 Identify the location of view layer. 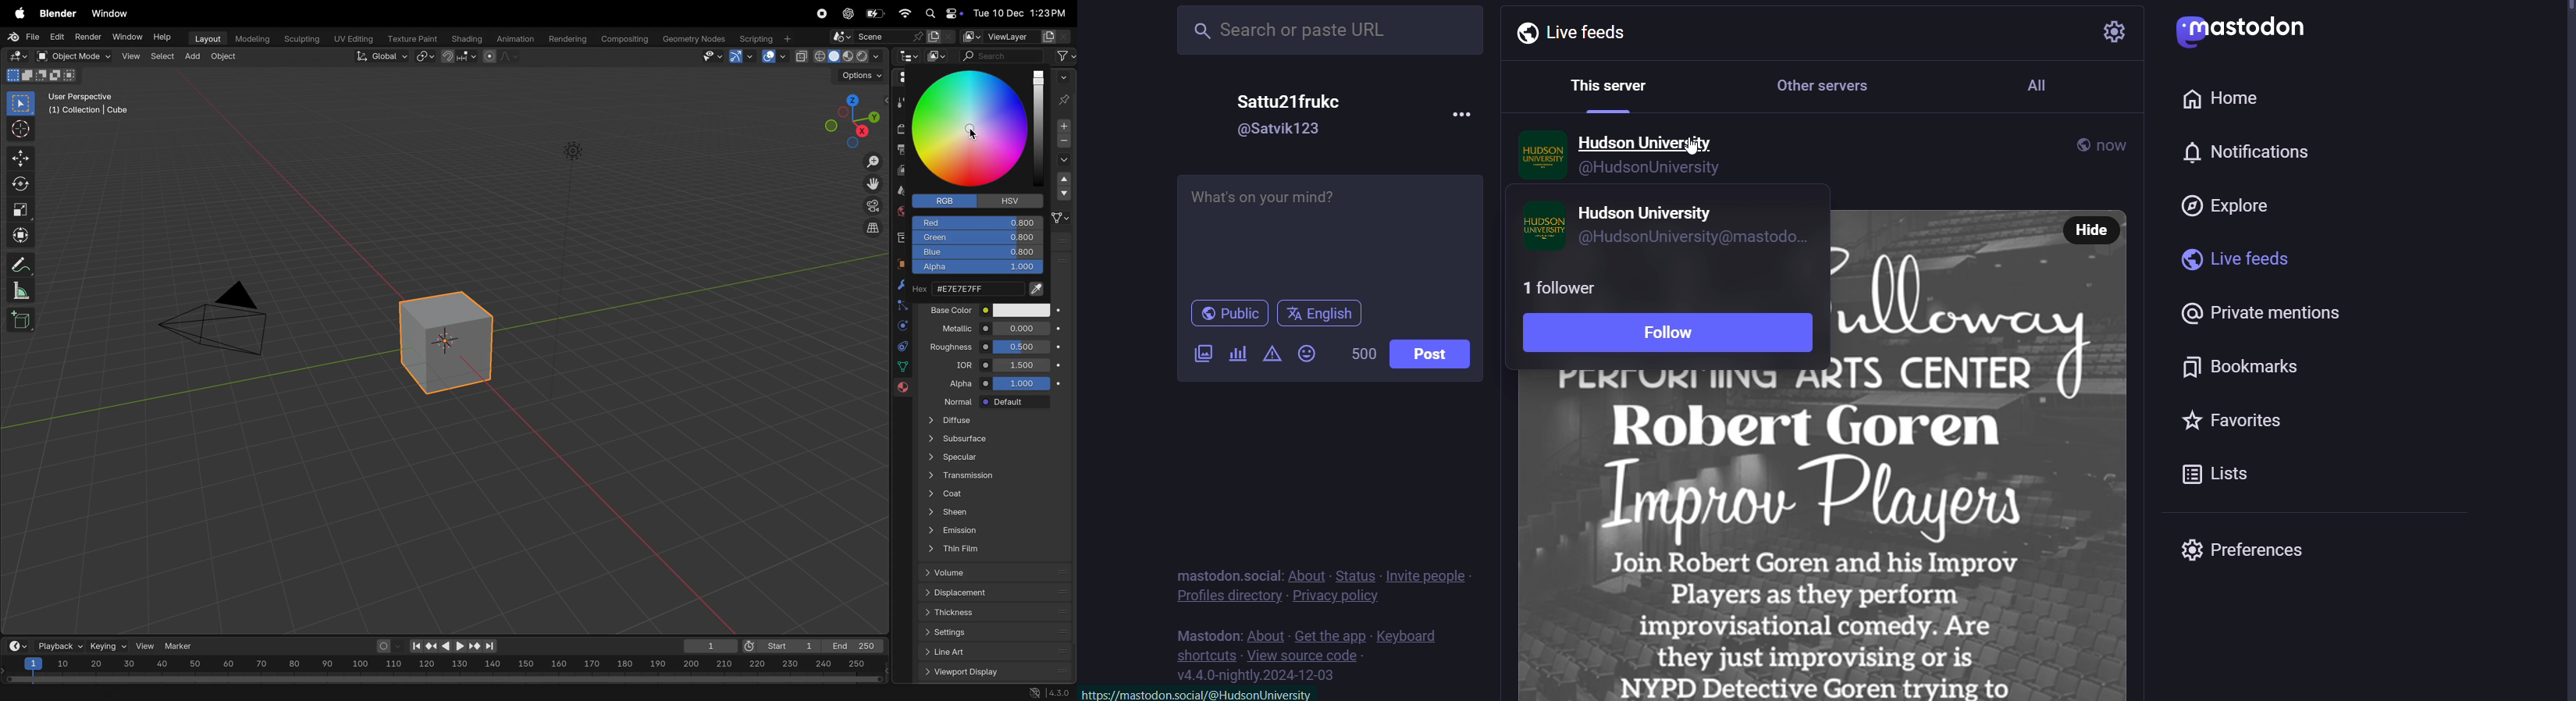
(1009, 34).